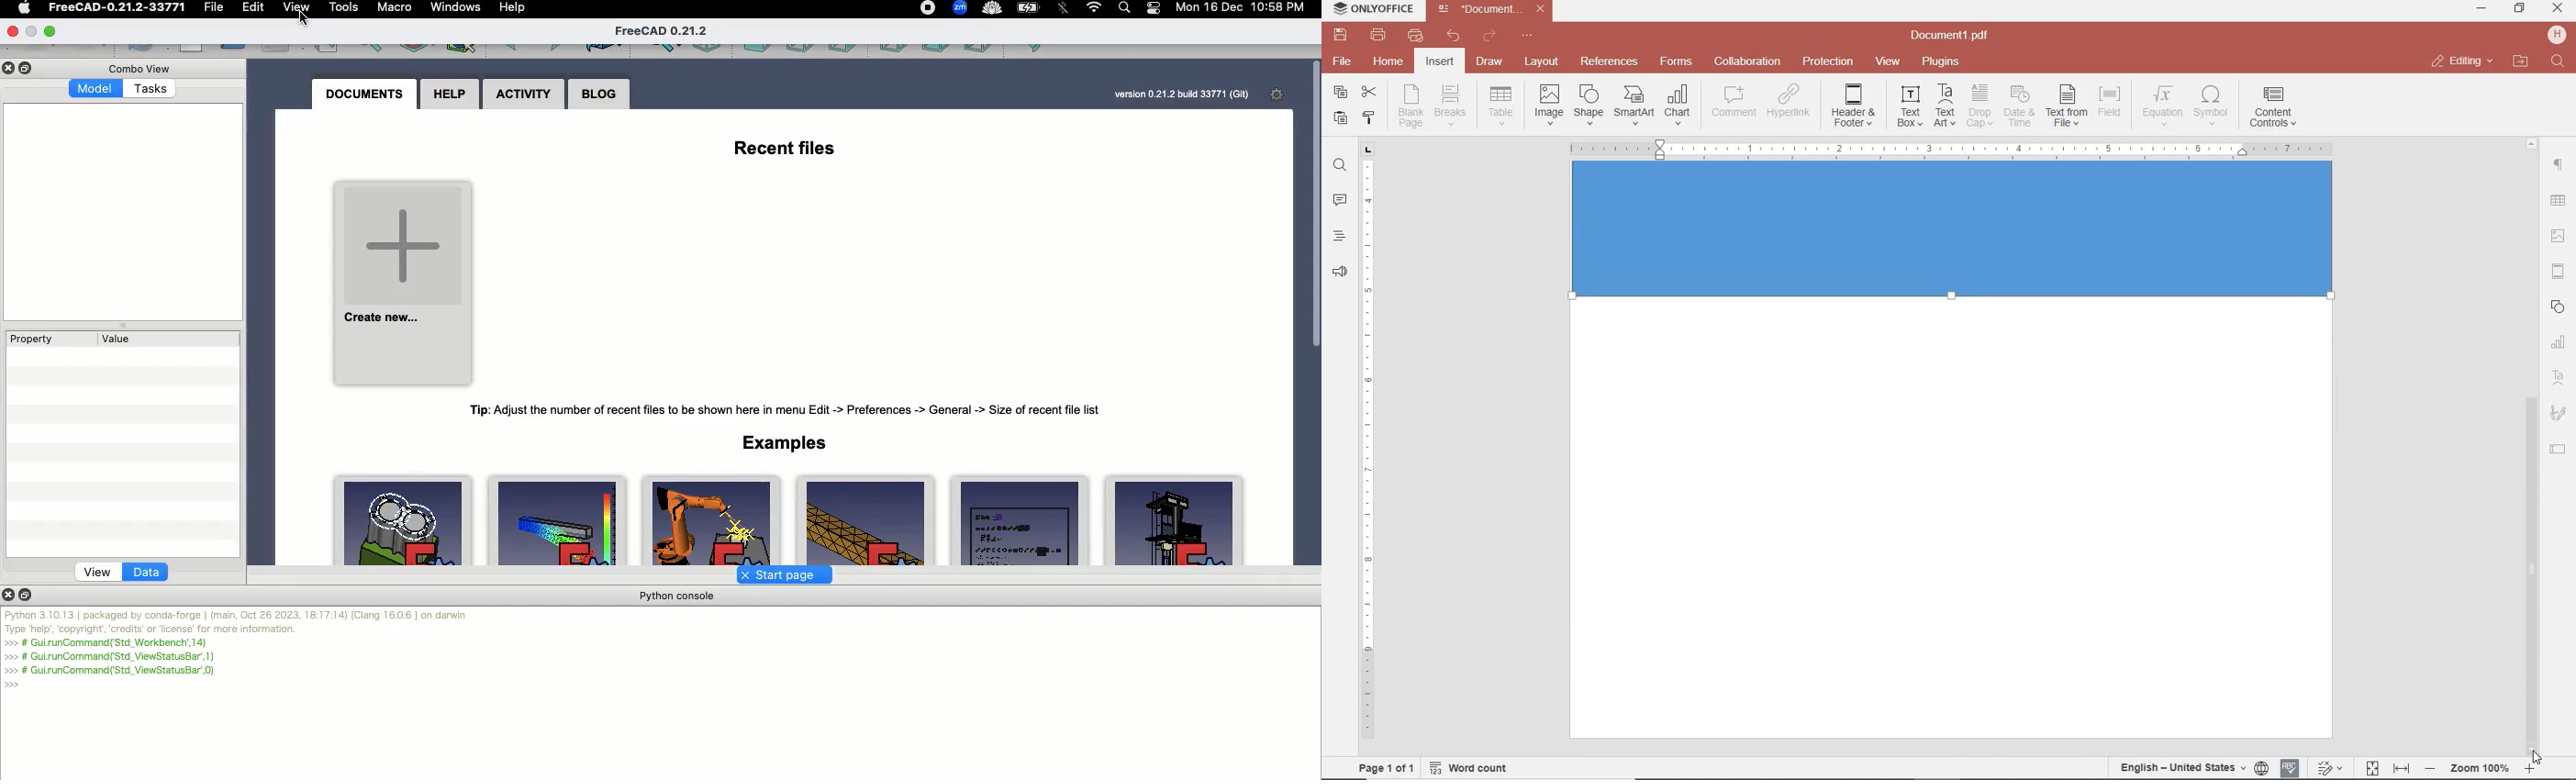  What do you see at coordinates (1387, 61) in the screenshot?
I see `home` at bounding box center [1387, 61].